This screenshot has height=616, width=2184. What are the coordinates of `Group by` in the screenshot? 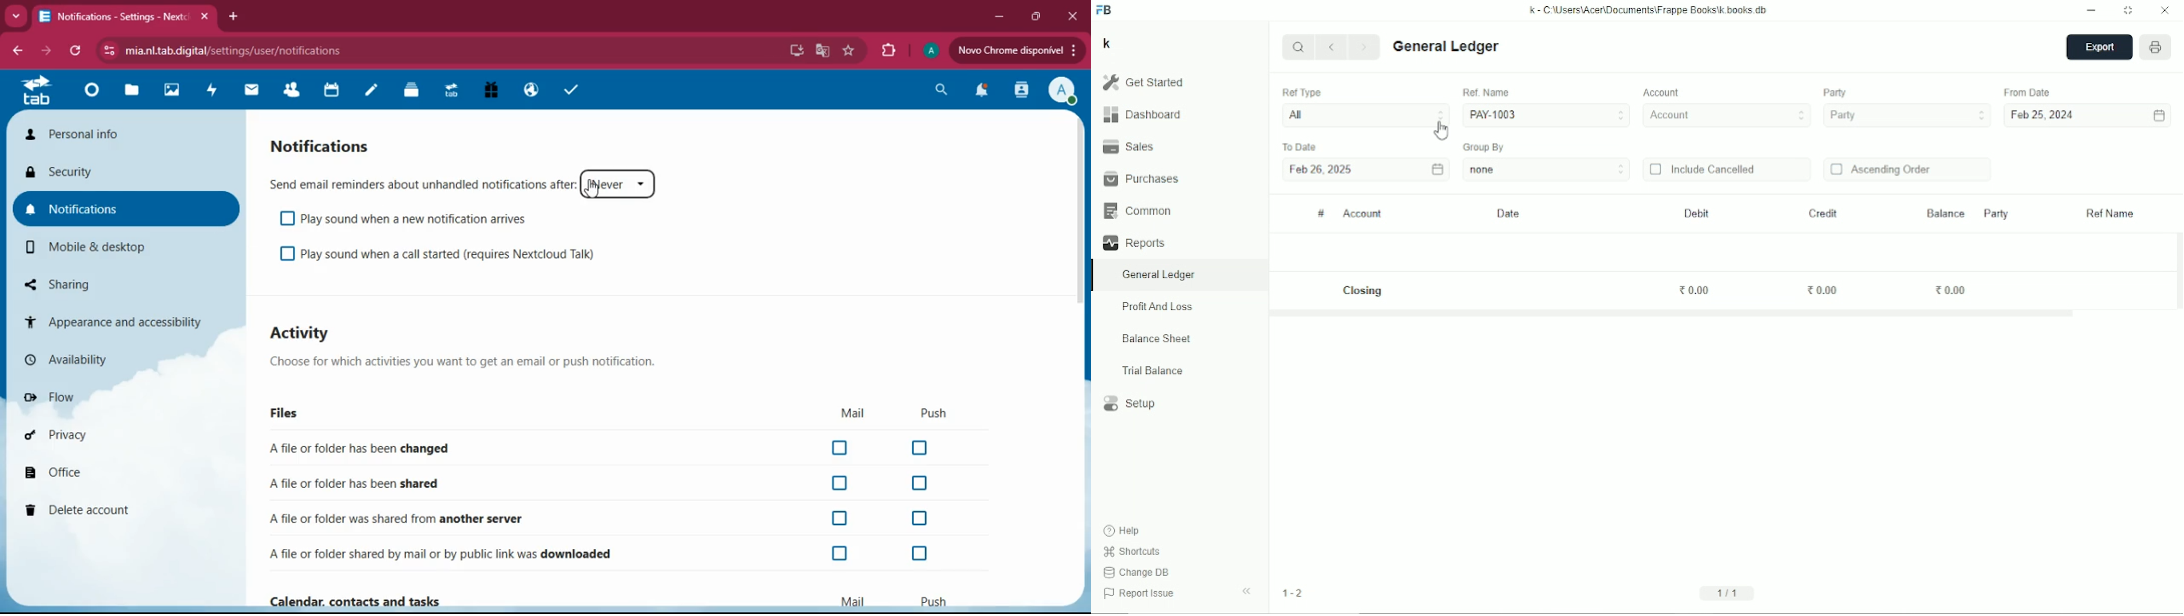 It's located at (1485, 147).